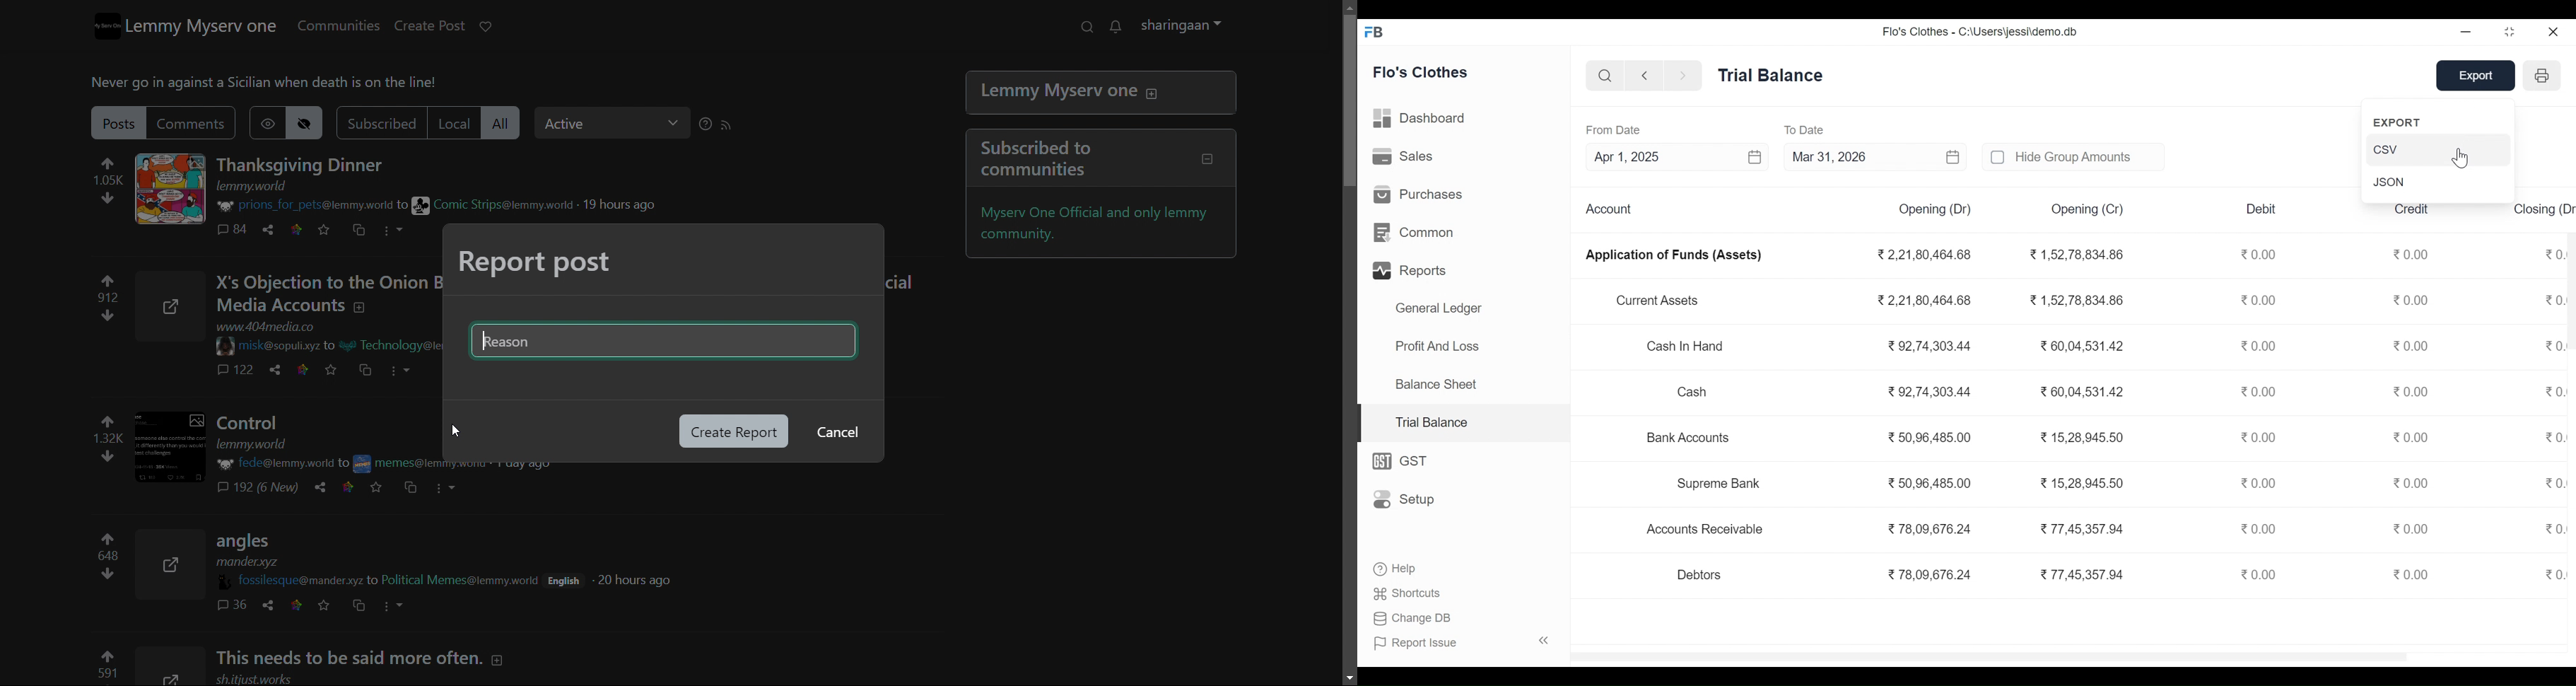 The width and height of the screenshot is (2576, 700). I want to click on 0.00, so click(2555, 391).